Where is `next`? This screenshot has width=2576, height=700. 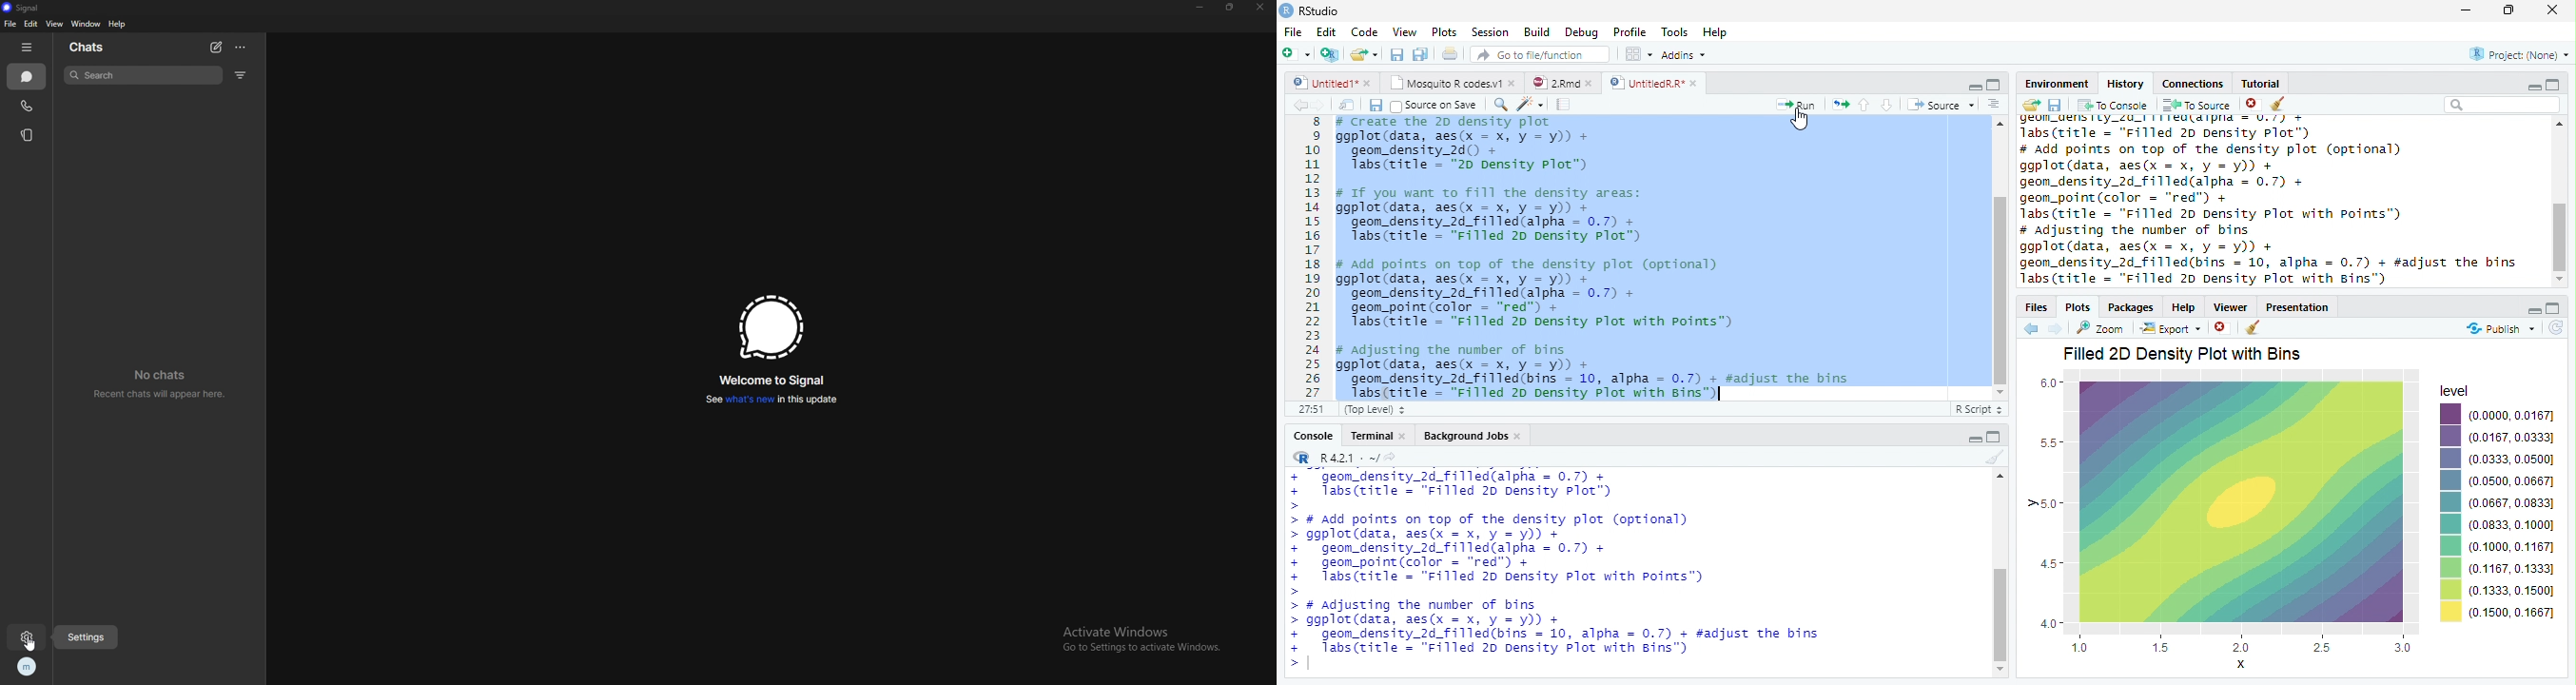
next is located at coordinates (2058, 329).